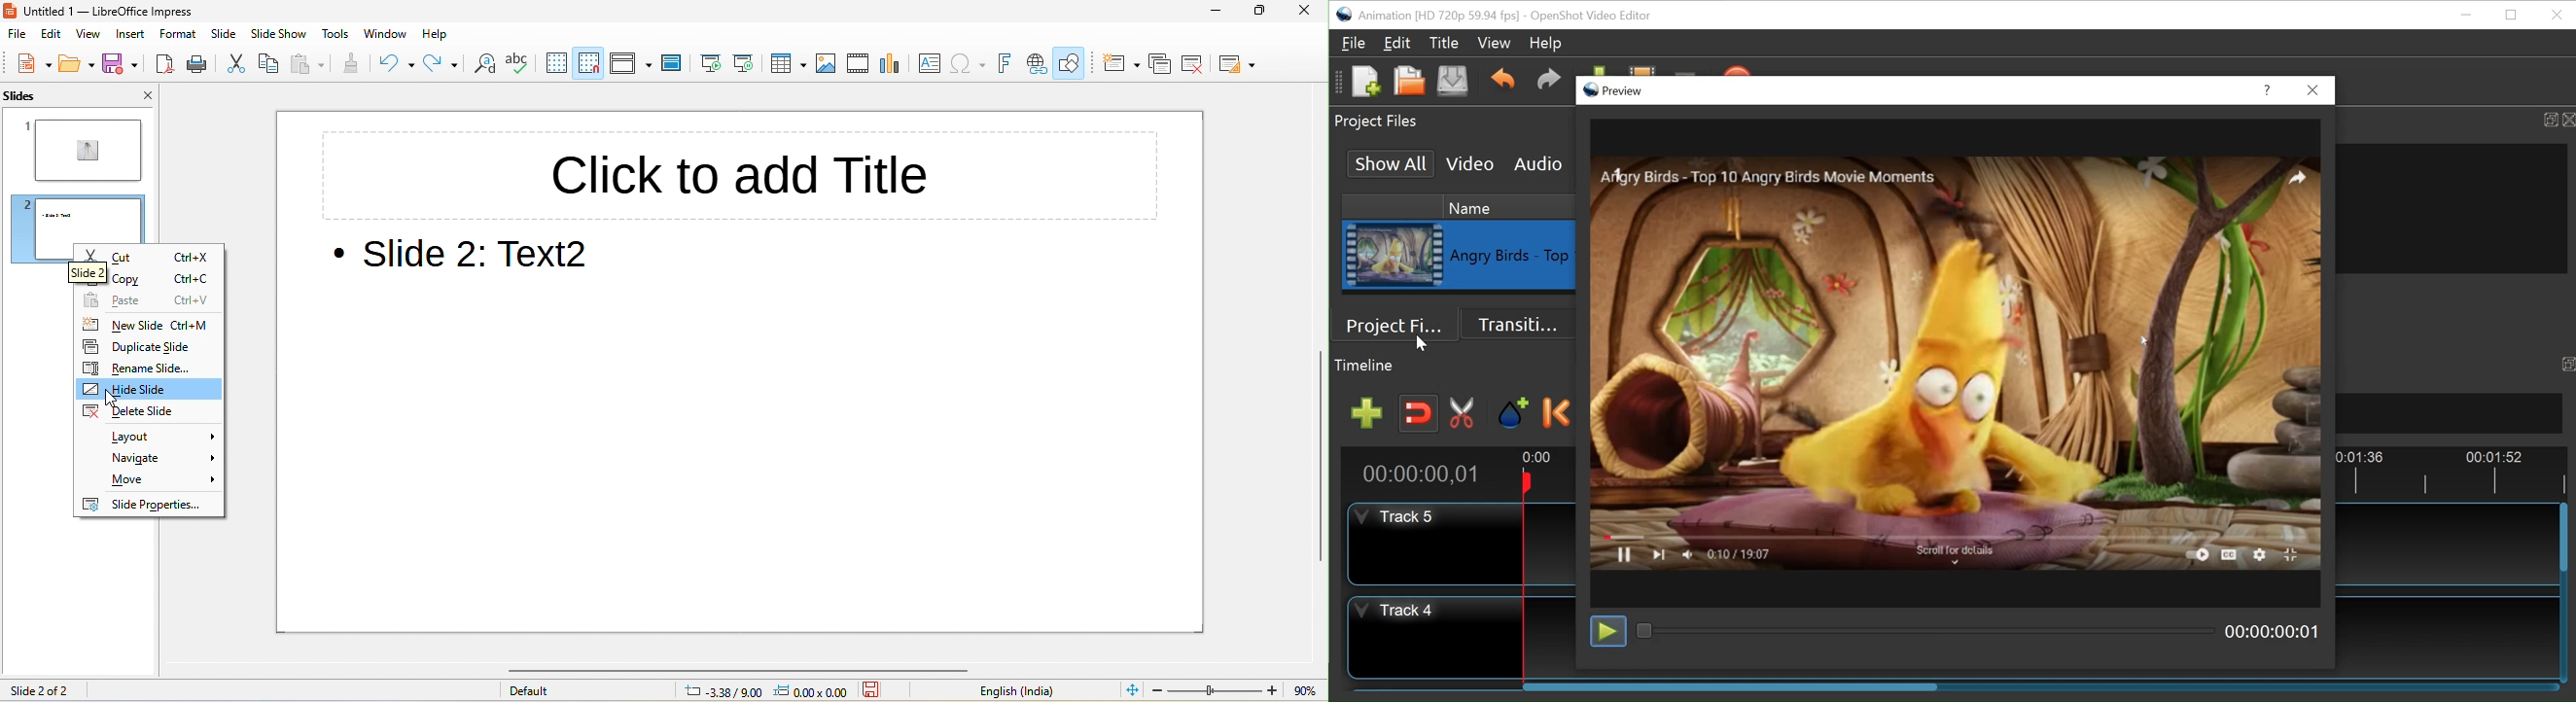 This screenshot has width=2576, height=728. I want to click on view, so click(94, 37).